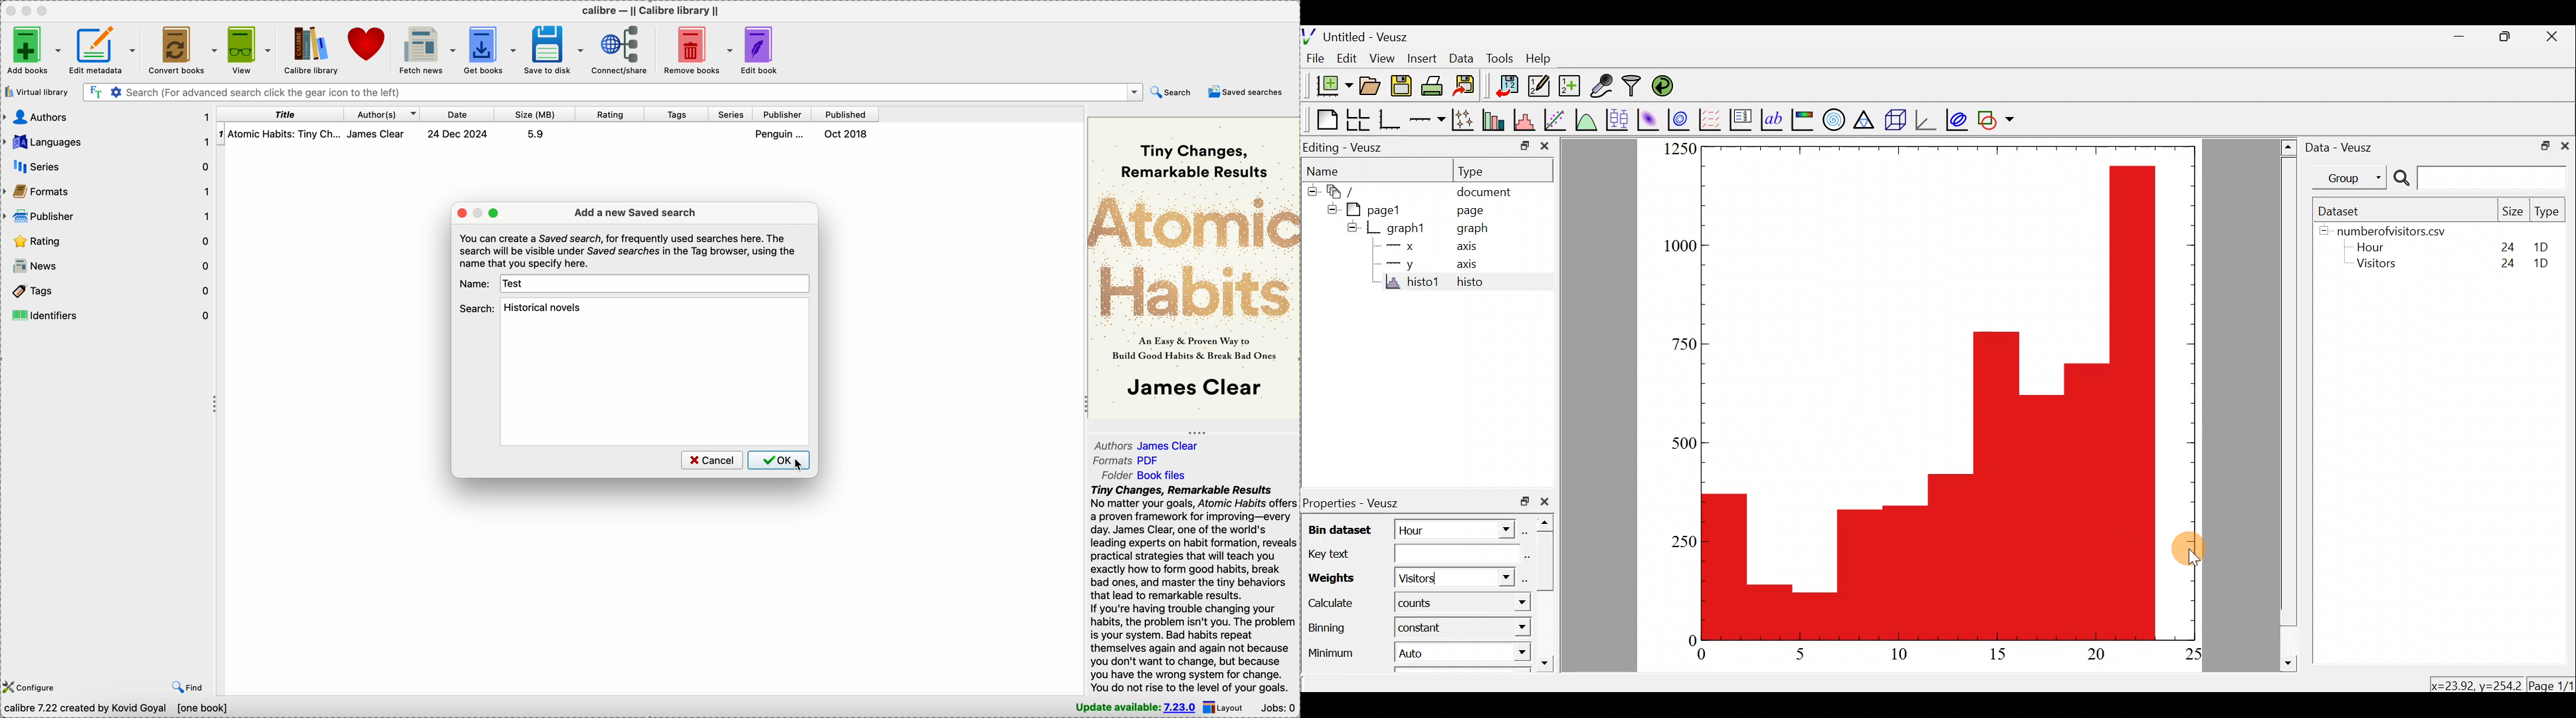 The width and height of the screenshot is (2576, 728). I want to click on toggle expand/contract, so click(1198, 432).